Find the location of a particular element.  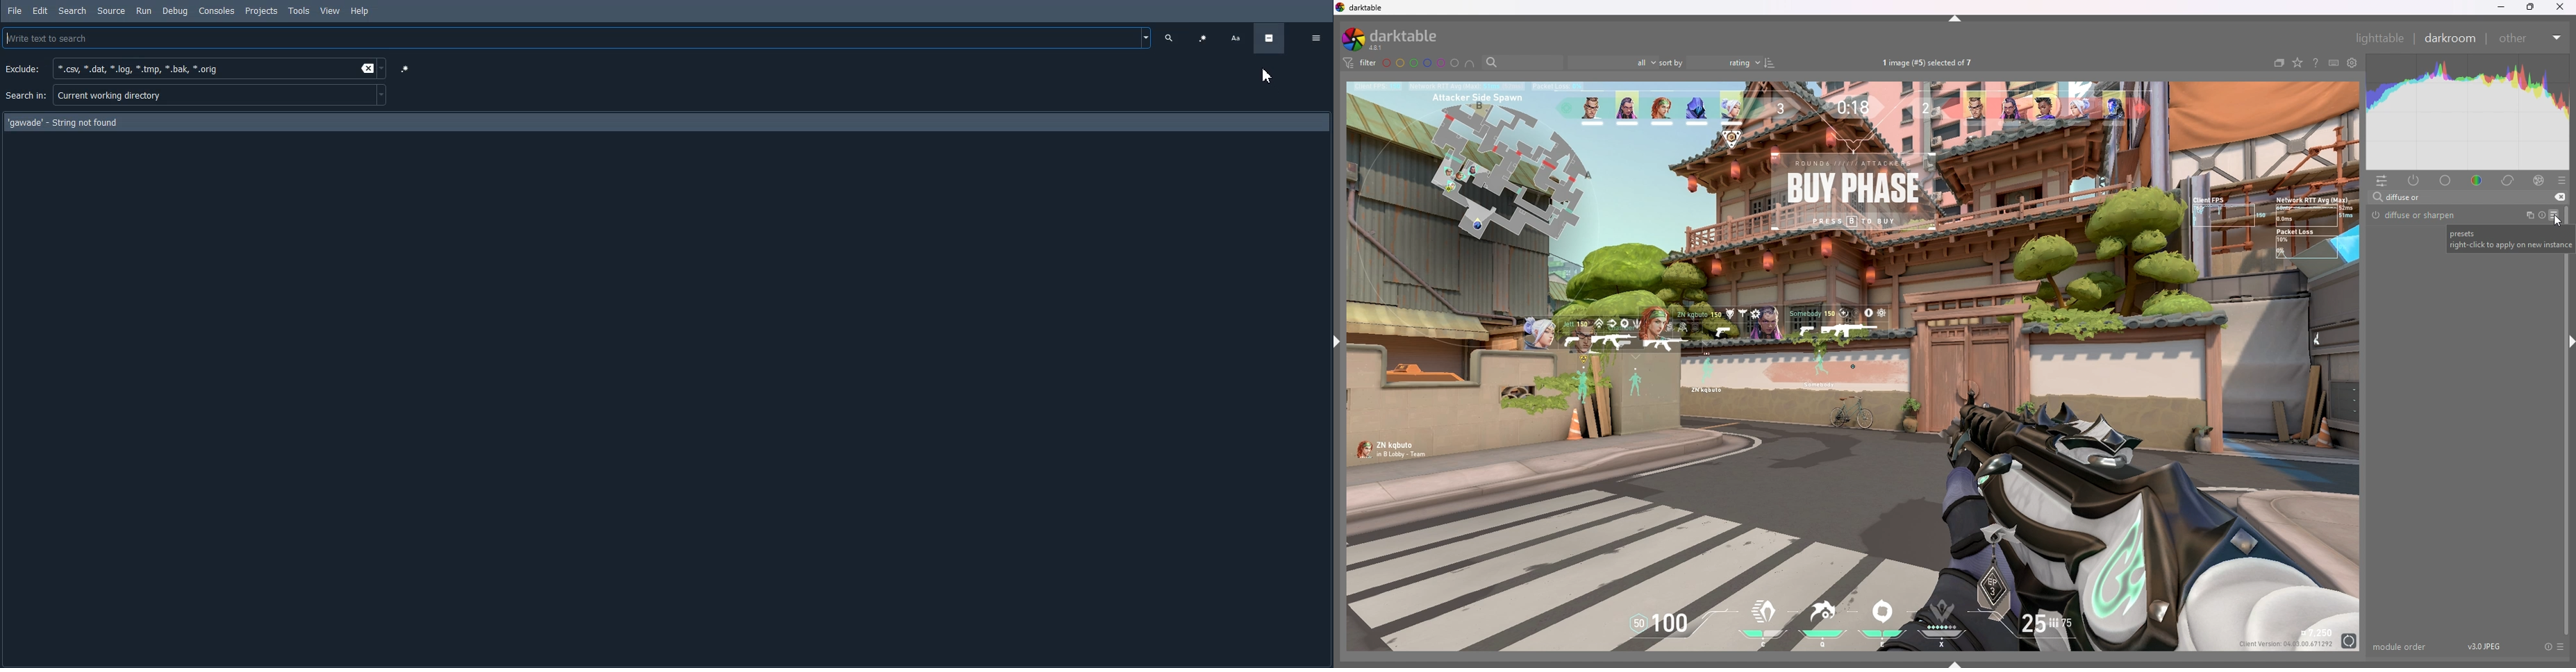

Case Sensitive search is located at coordinates (1236, 37).